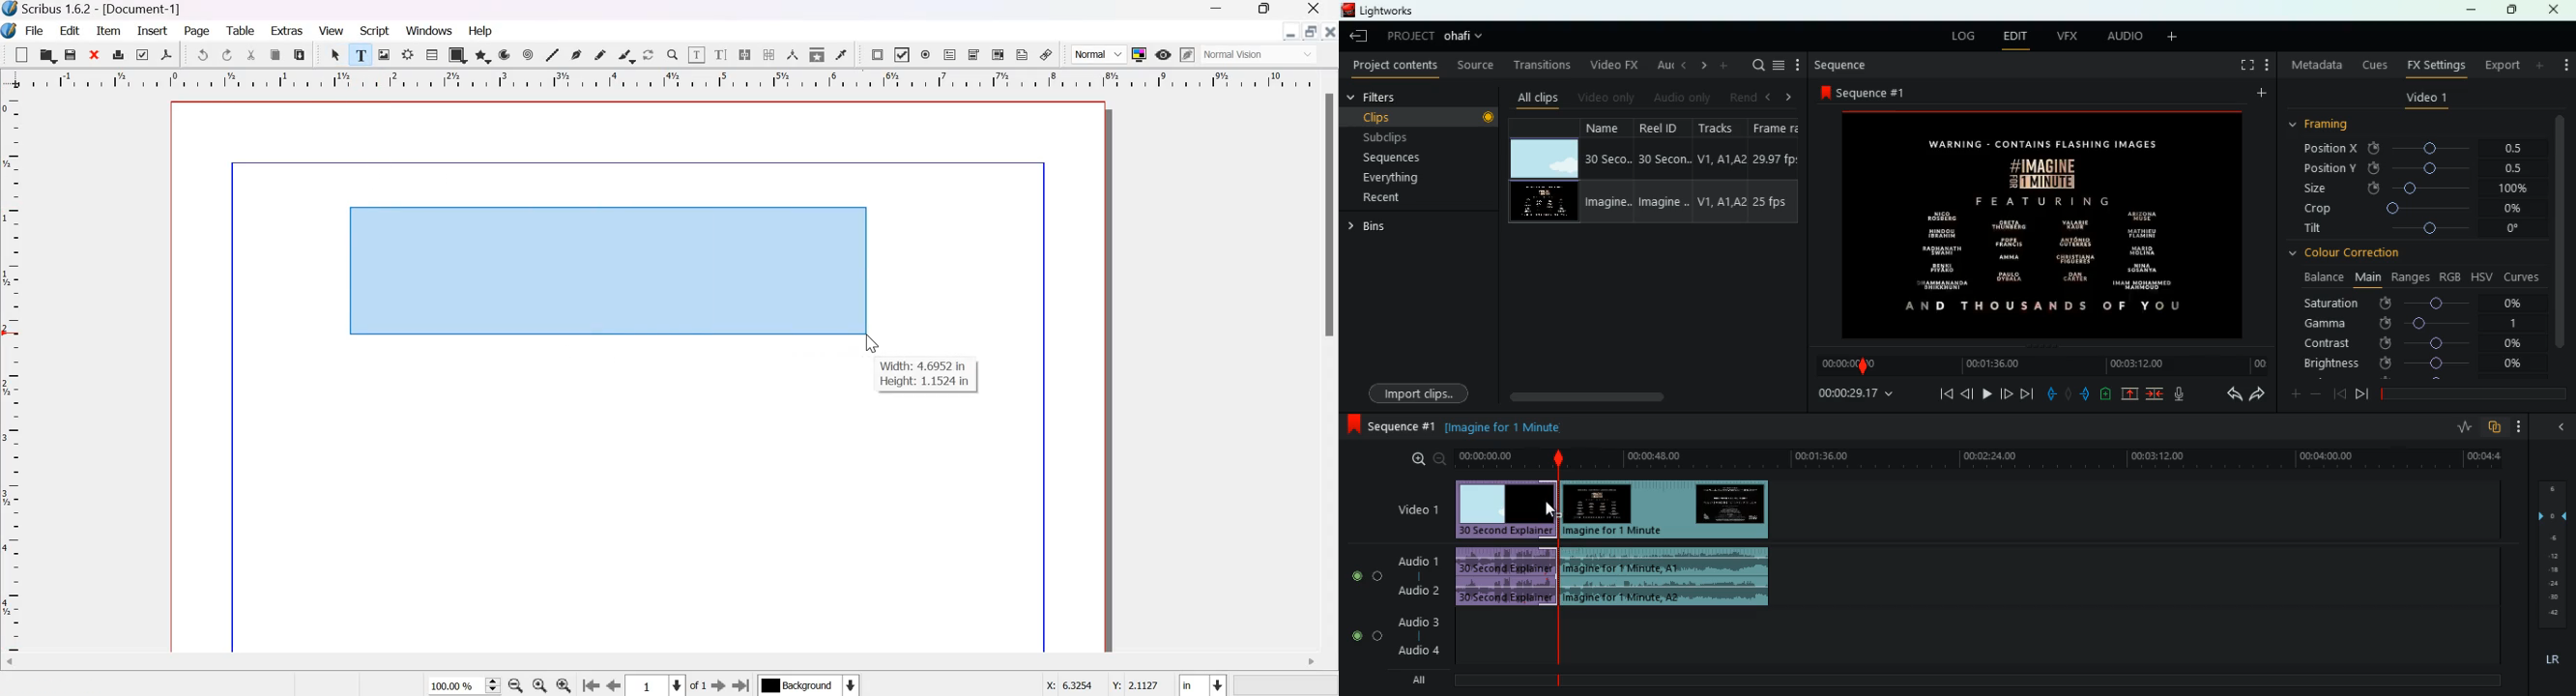 The height and width of the screenshot is (700, 2576). Describe the element at coordinates (1315, 10) in the screenshot. I see `Close` at that location.